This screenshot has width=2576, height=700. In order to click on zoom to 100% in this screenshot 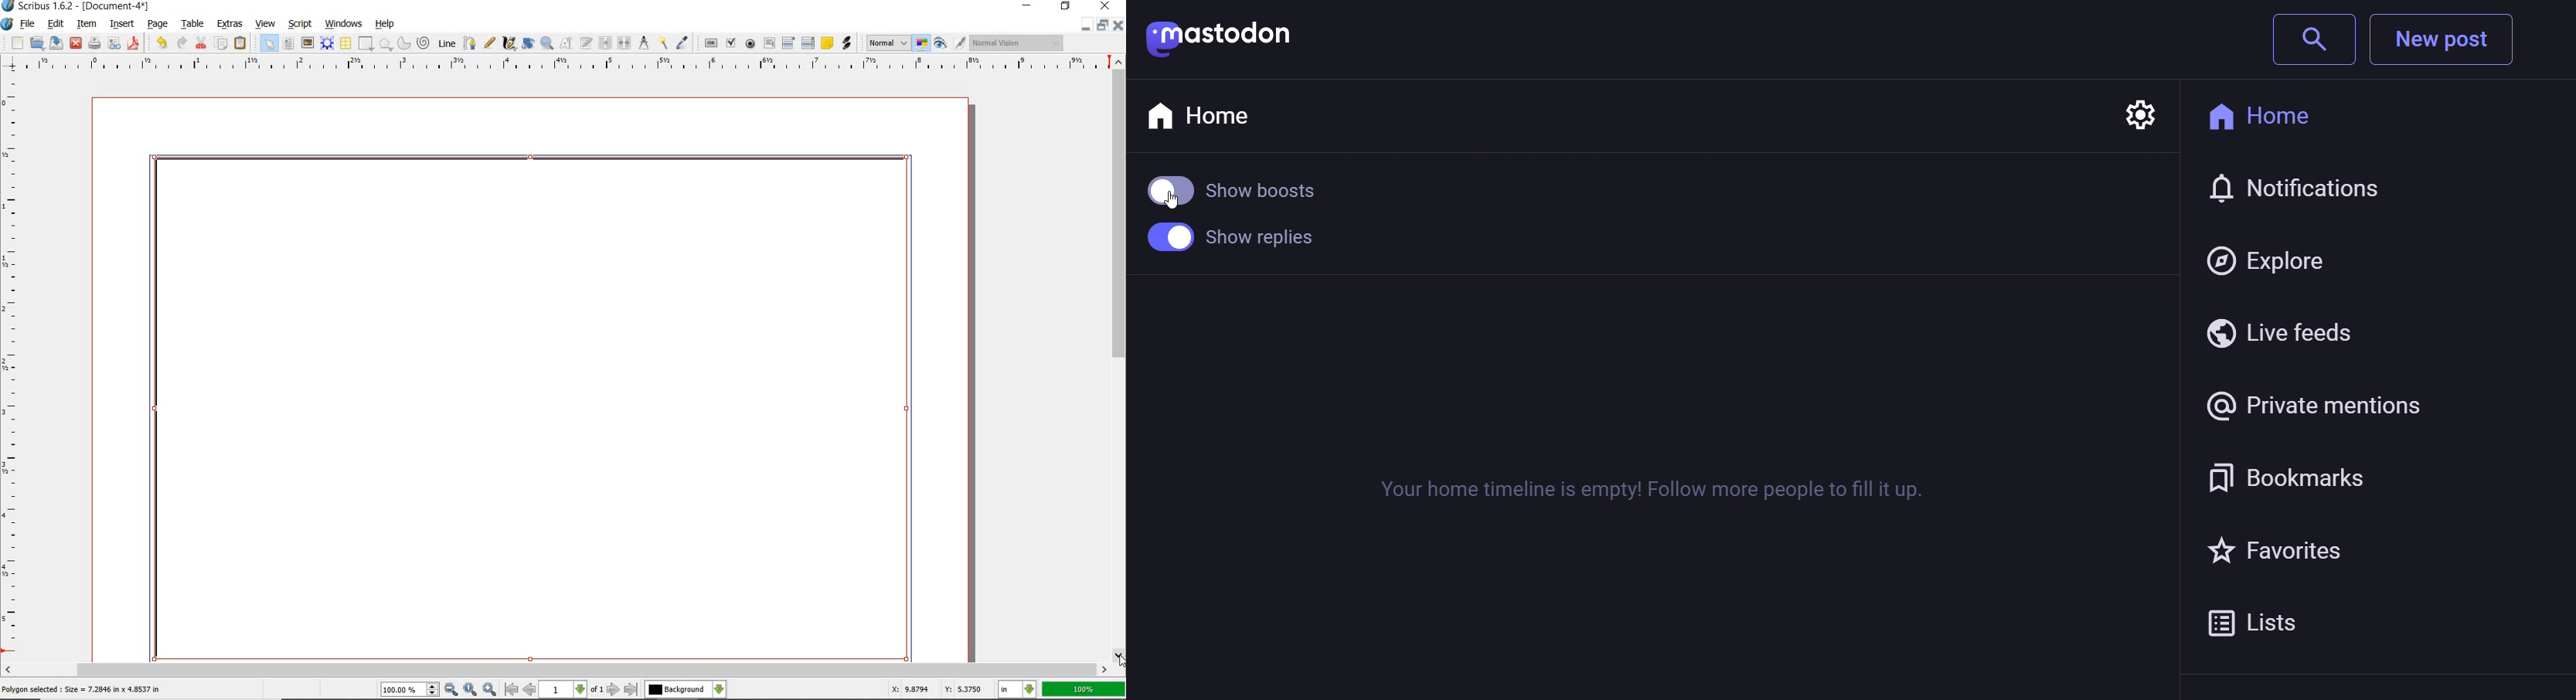, I will do `click(472, 689)`.